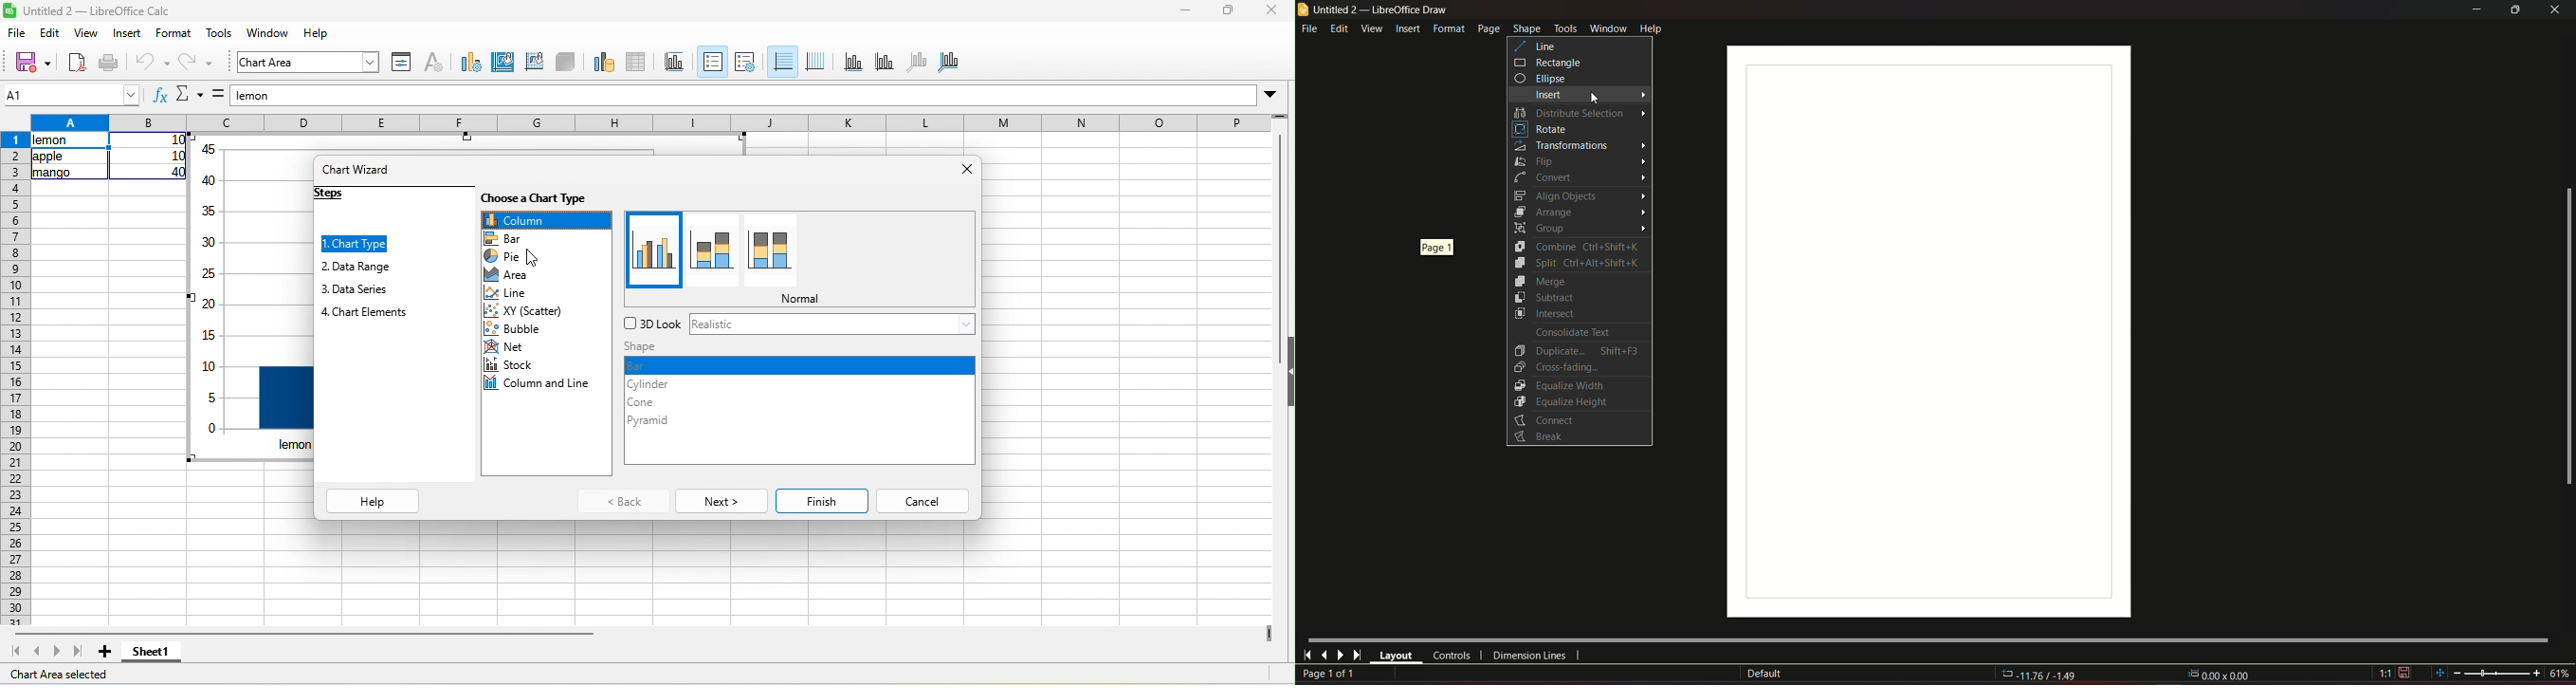 Image resolution: width=2576 pixels, height=700 pixels. I want to click on column and line, so click(539, 384).